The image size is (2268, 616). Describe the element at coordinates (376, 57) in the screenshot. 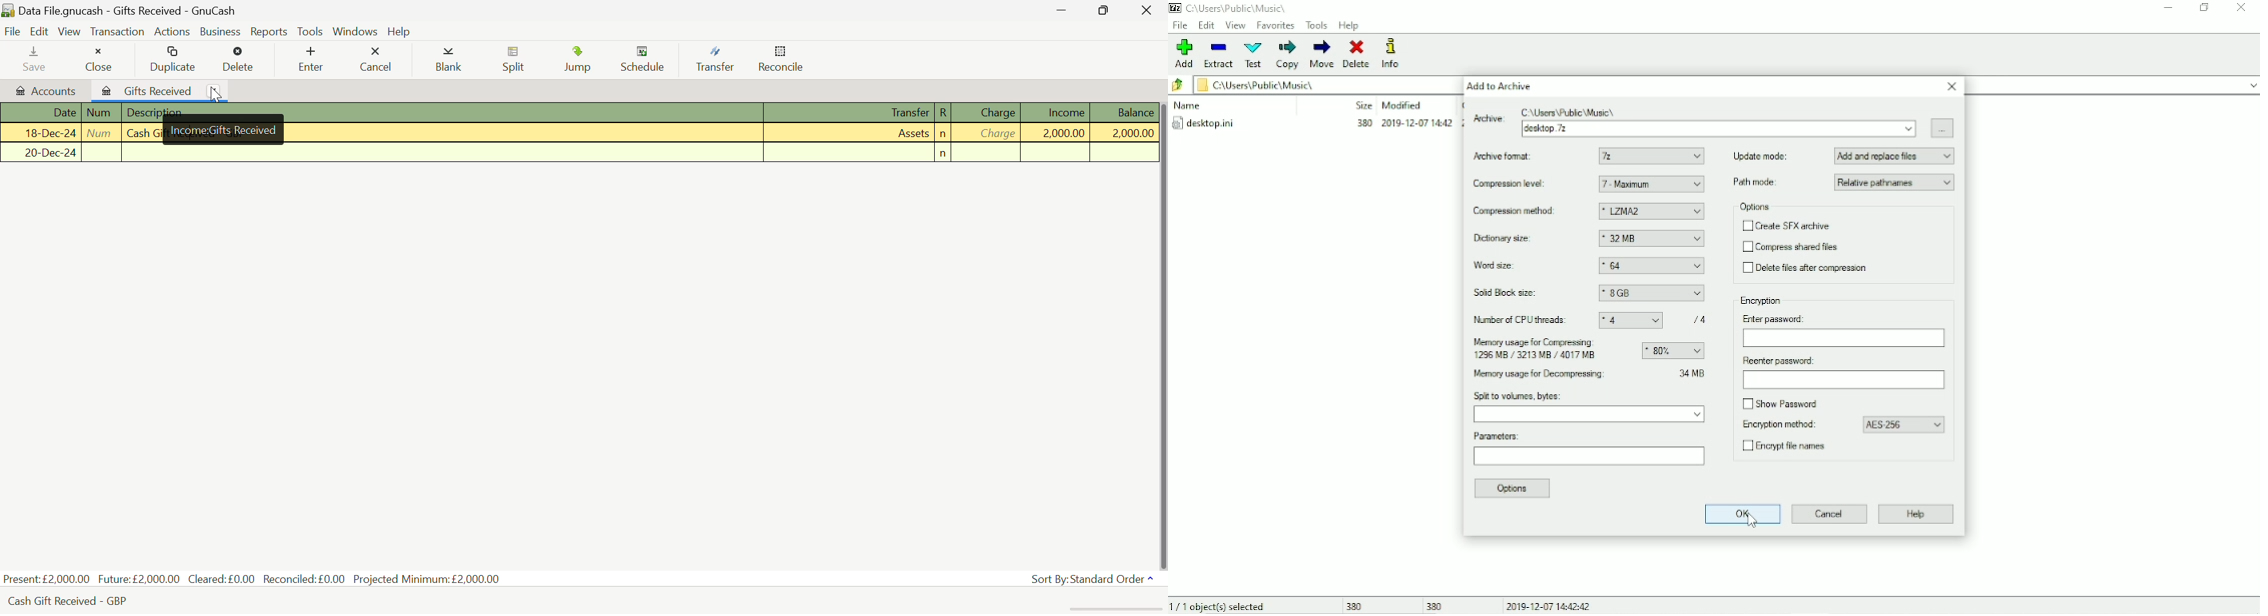

I see `Cancel` at that location.